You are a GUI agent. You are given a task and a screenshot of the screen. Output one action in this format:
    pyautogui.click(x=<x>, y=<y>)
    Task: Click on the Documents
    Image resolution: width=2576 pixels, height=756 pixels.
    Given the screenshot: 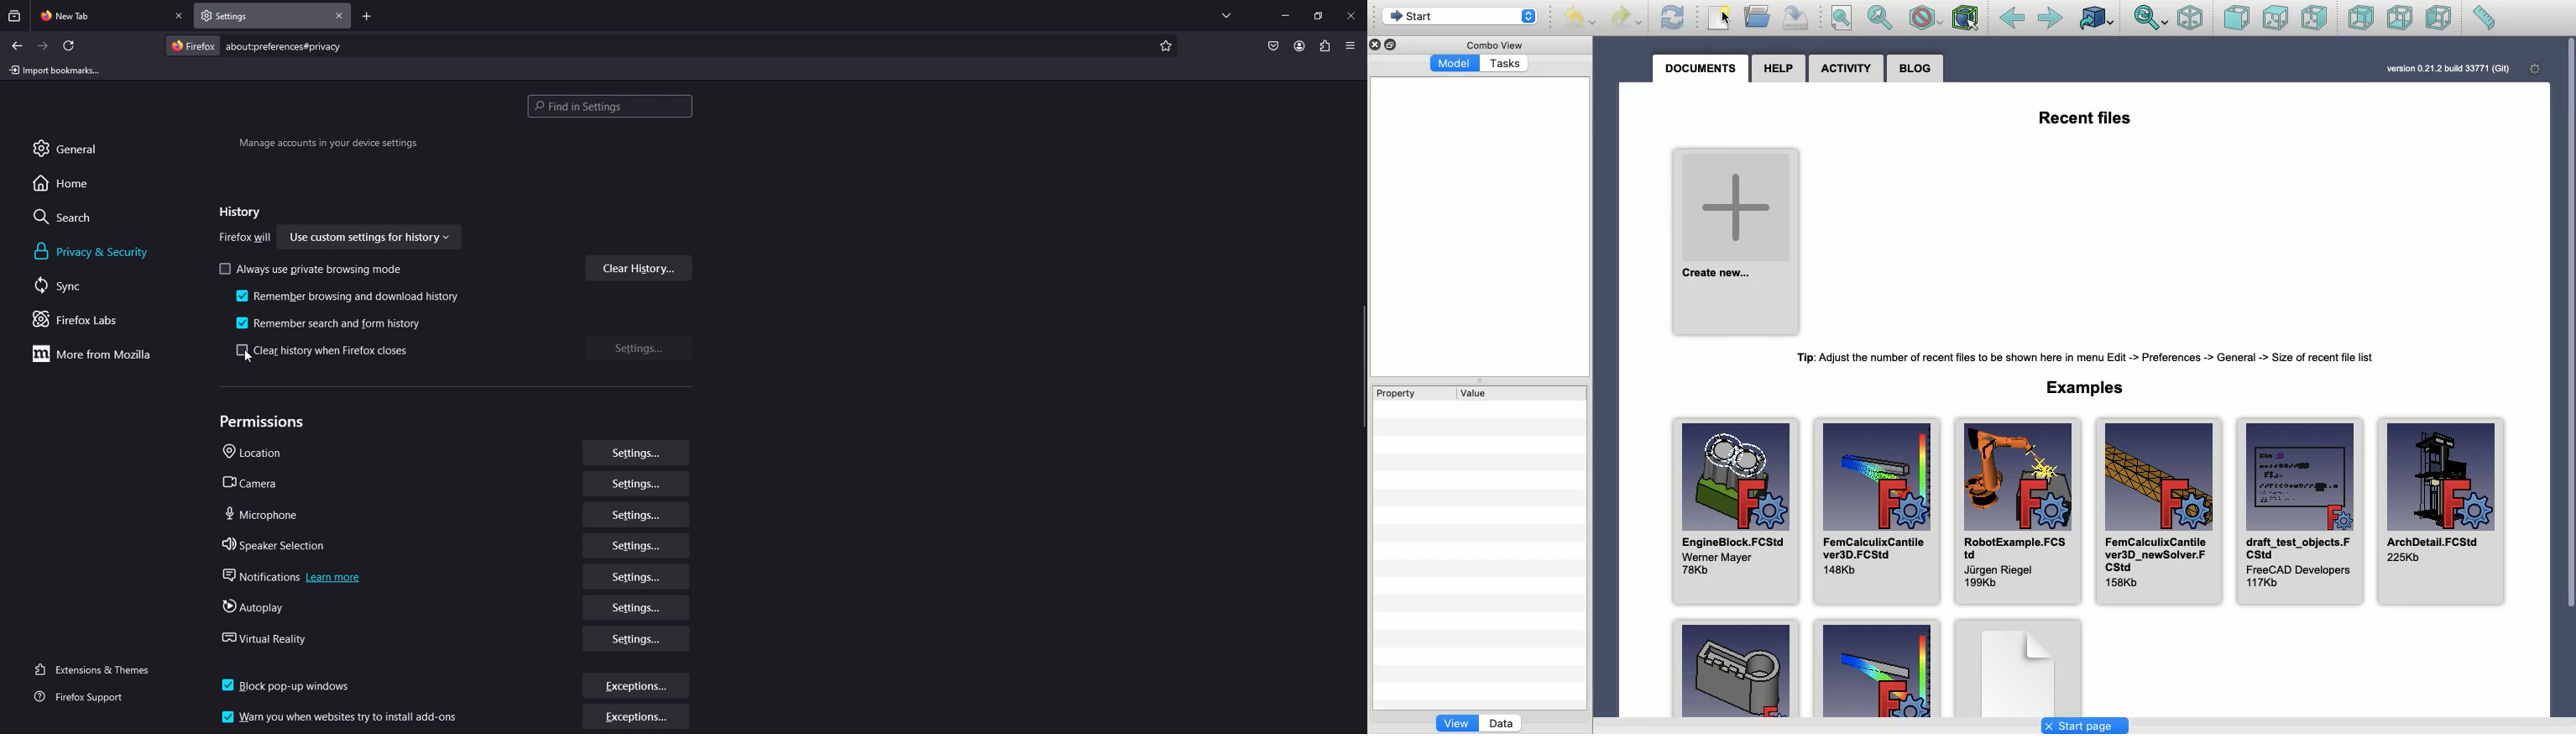 What is the action you would take?
    pyautogui.click(x=1699, y=67)
    